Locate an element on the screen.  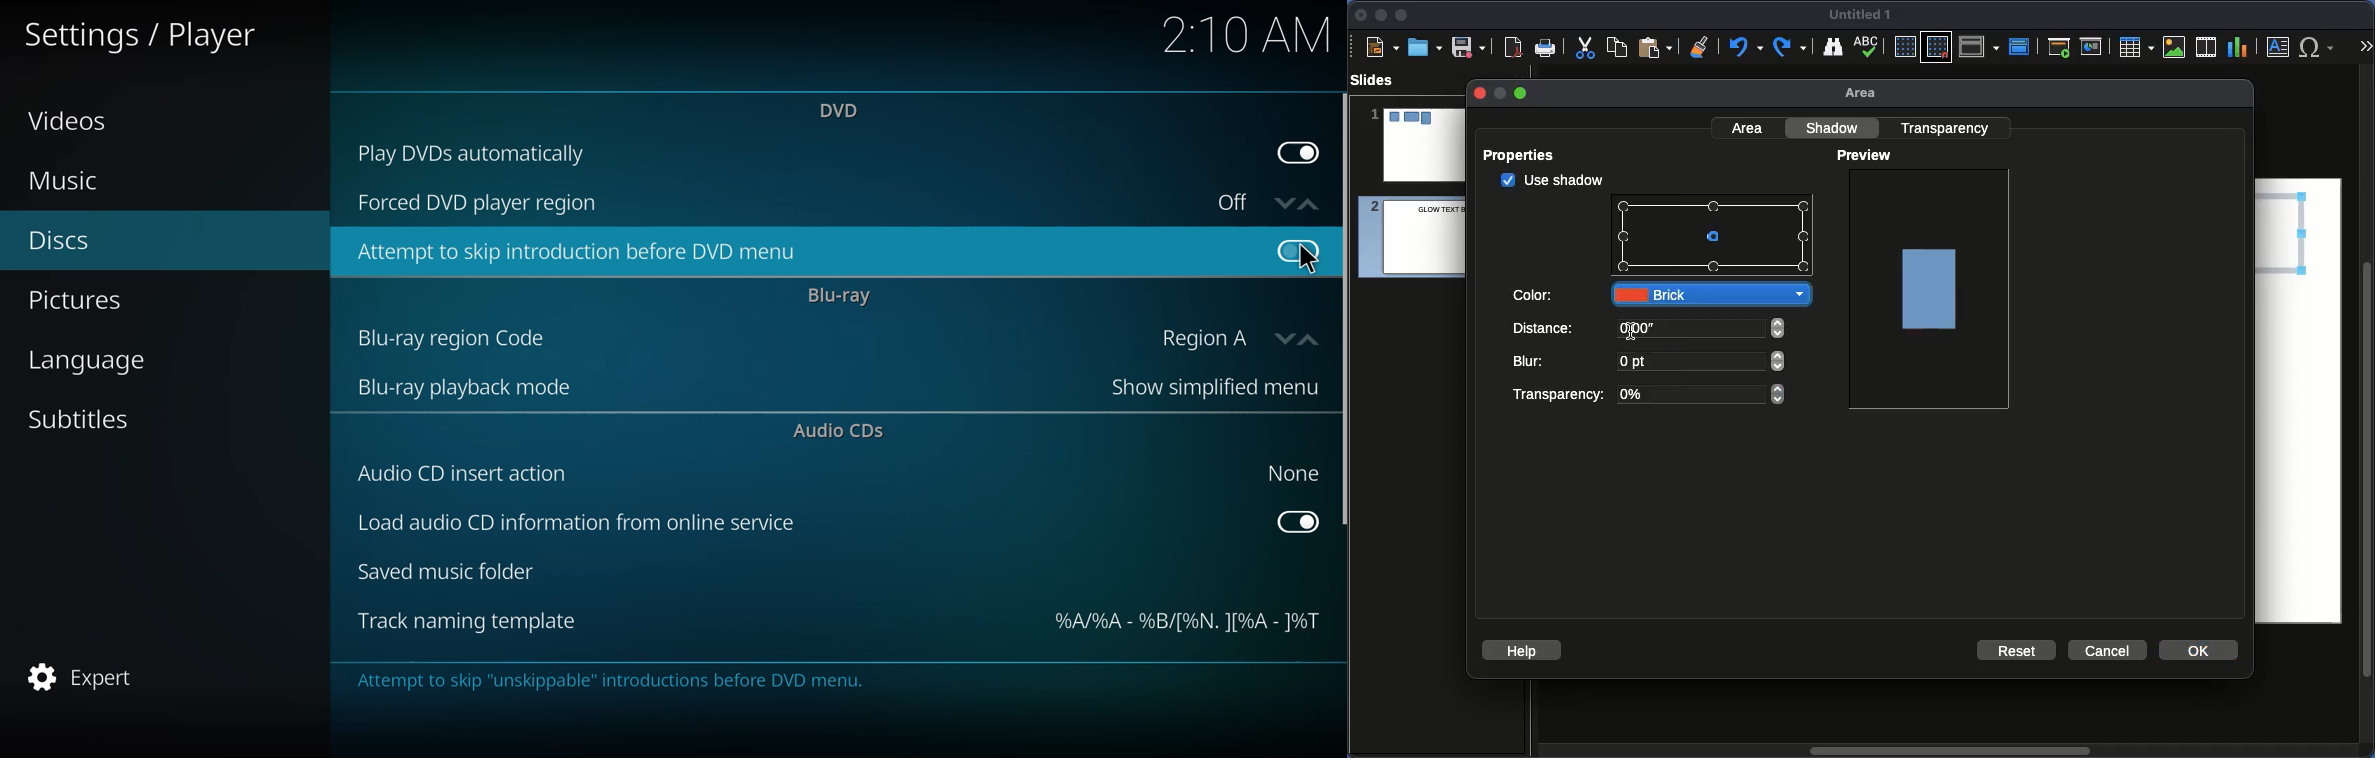
Redo is located at coordinates (1791, 47).